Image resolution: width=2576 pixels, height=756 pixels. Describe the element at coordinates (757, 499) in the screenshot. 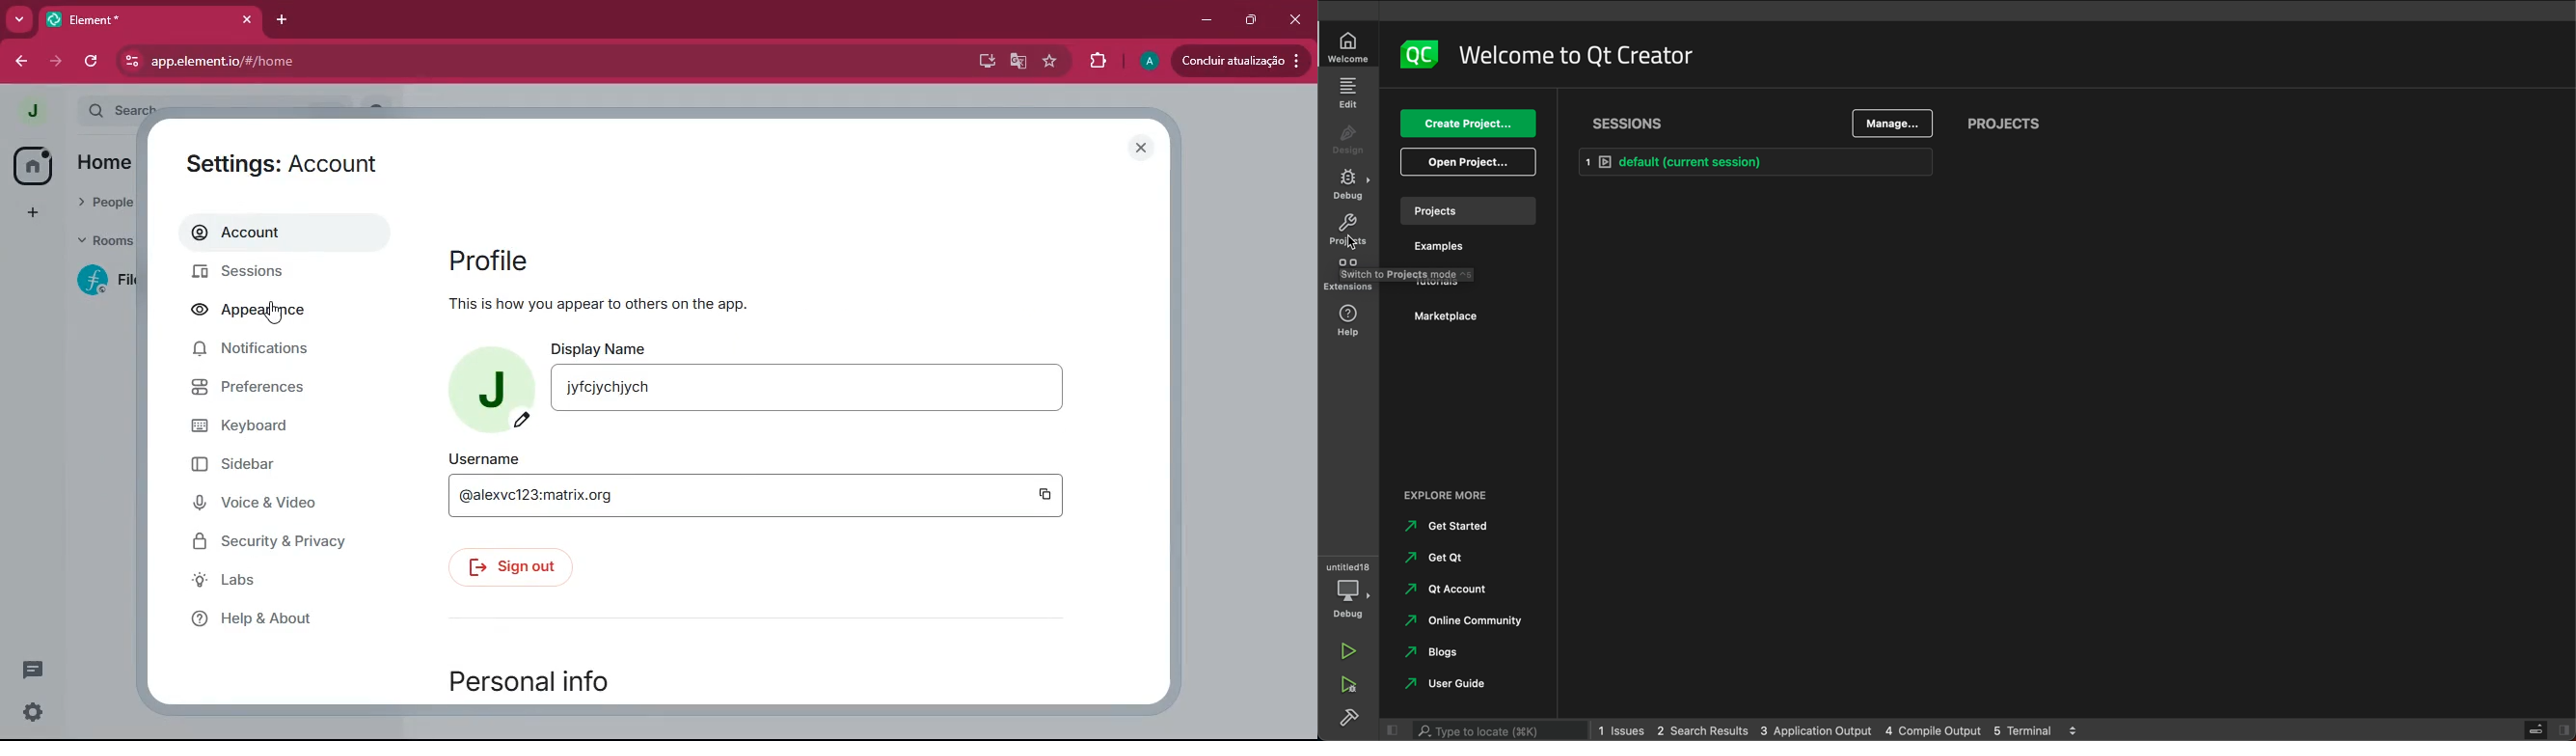

I see `username` at that location.